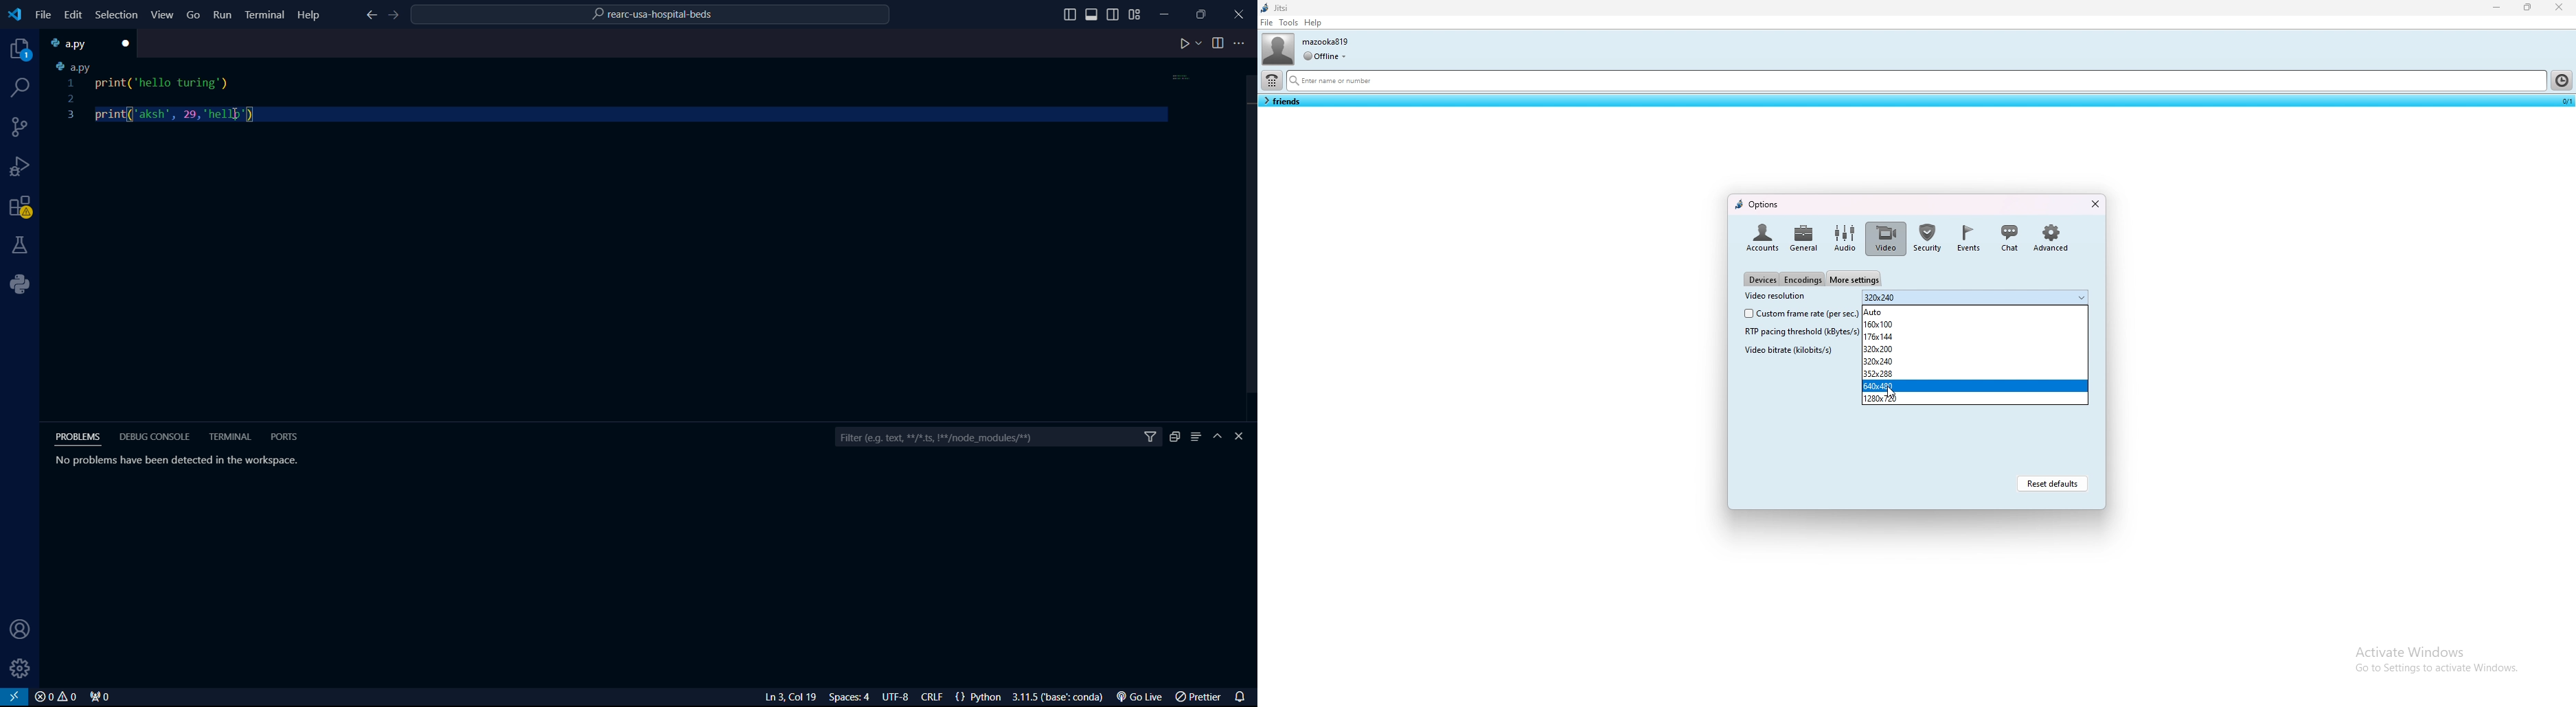 The height and width of the screenshot is (728, 2576). What do you see at coordinates (1974, 386) in the screenshot?
I see `640 by 480` at bounding box center [1974, 386].